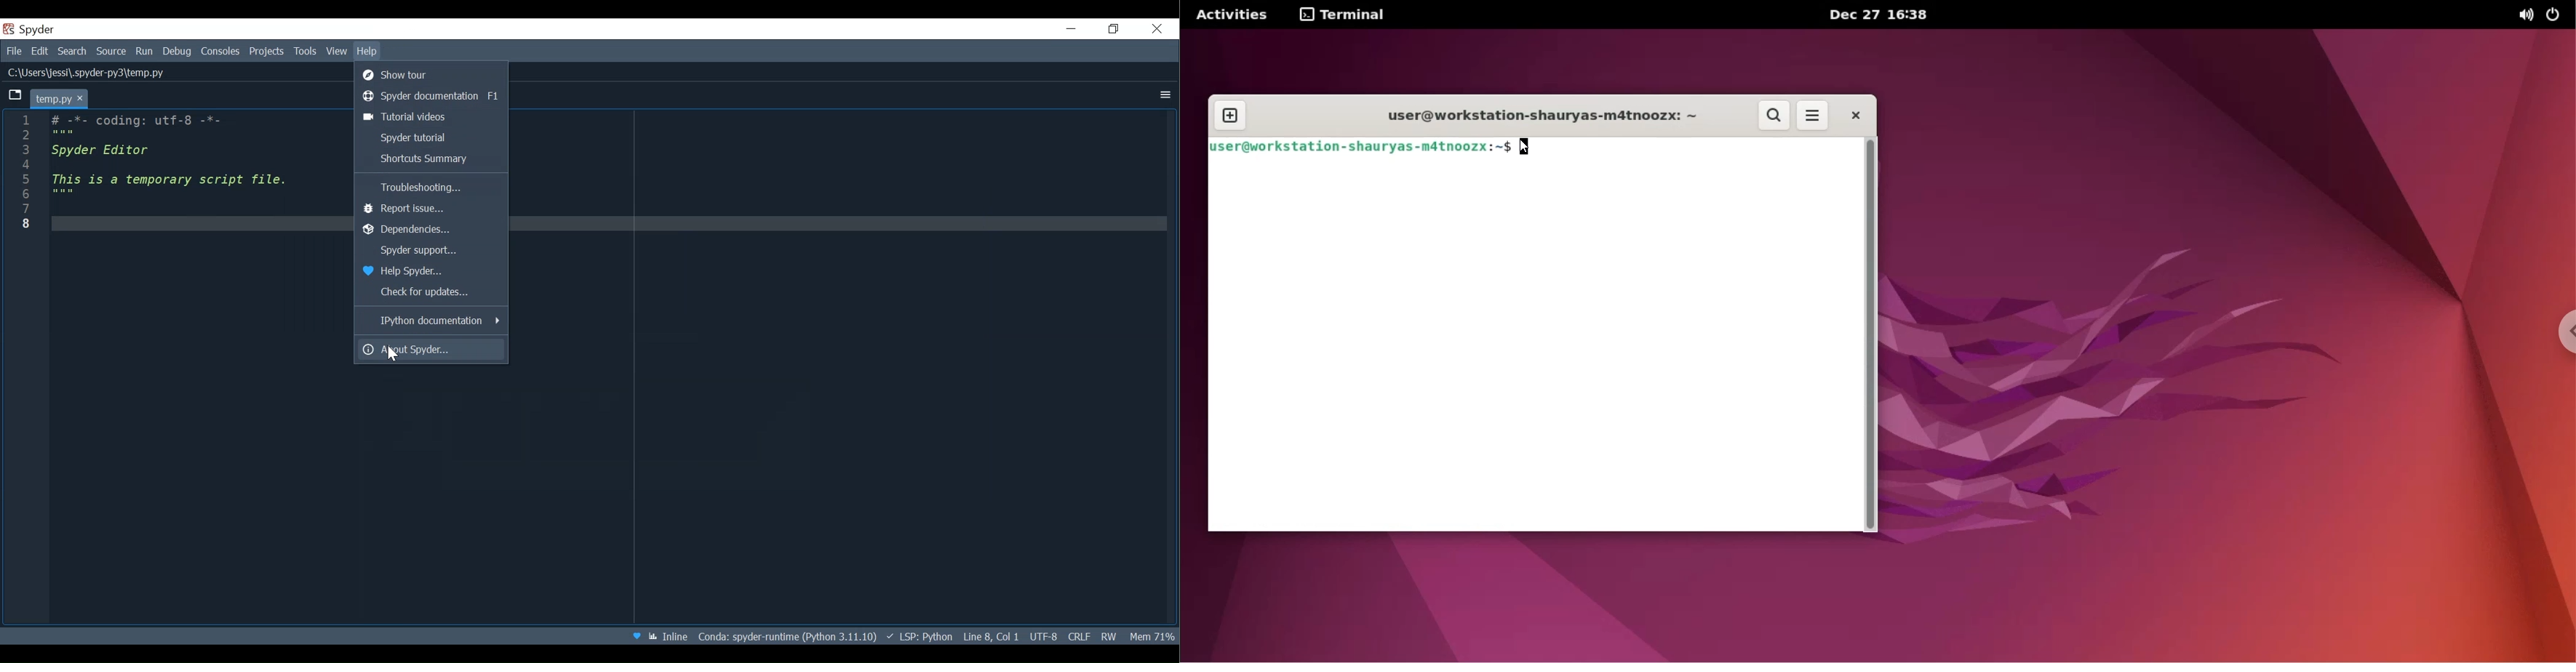 Image resolution: width=2576 pixels, height=672 pixels. I want to click on Troubleshooting, so click(432, 189).